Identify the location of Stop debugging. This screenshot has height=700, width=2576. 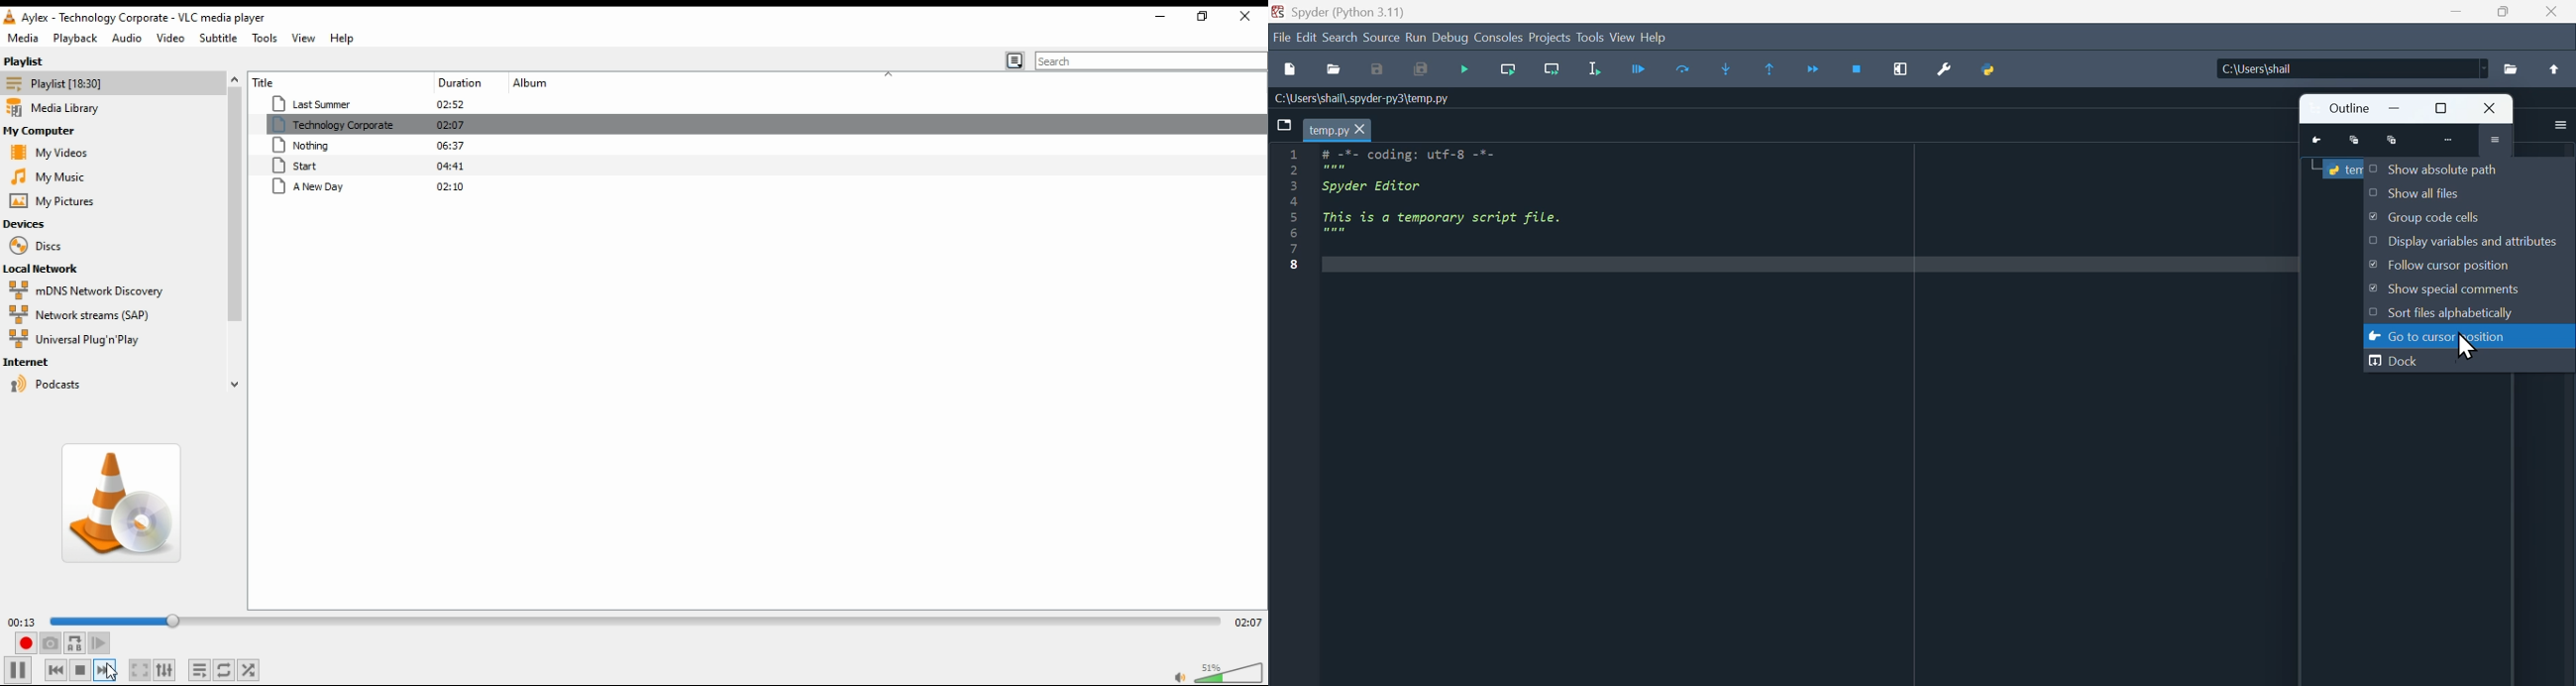
(1857, 70).